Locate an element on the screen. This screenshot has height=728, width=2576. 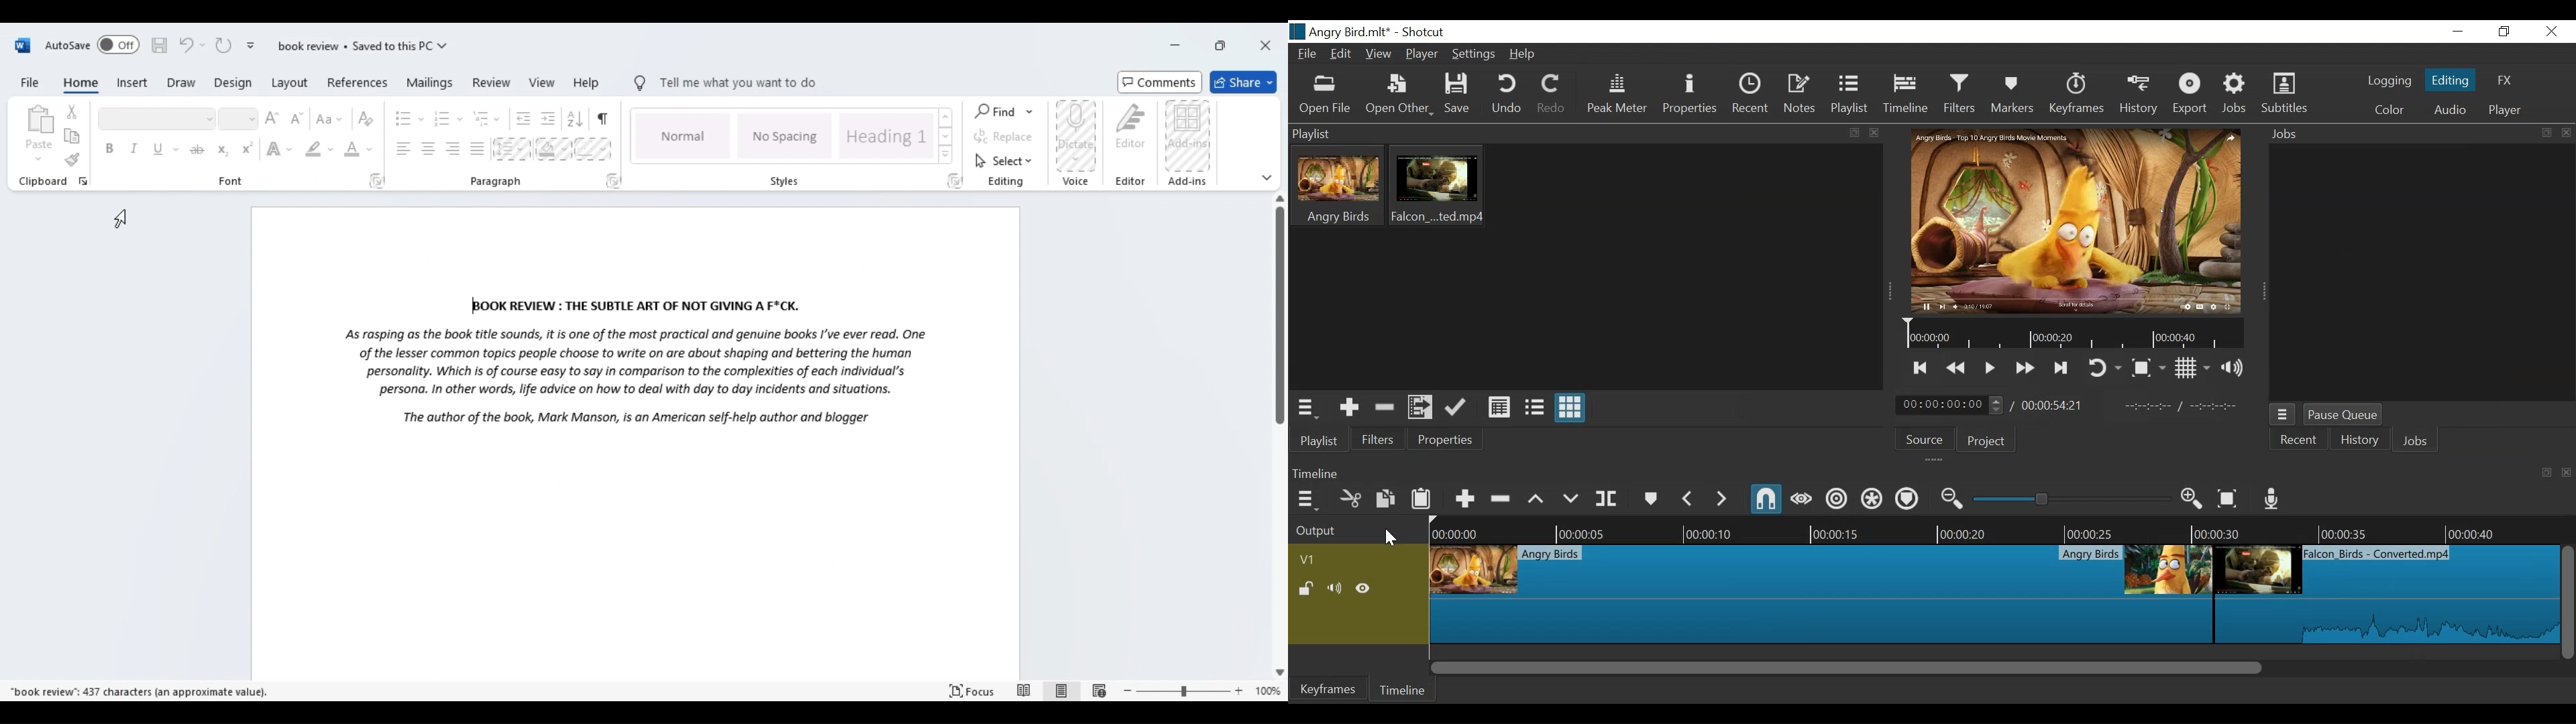
Toggle player looping is located at coordinates (2106, 369).